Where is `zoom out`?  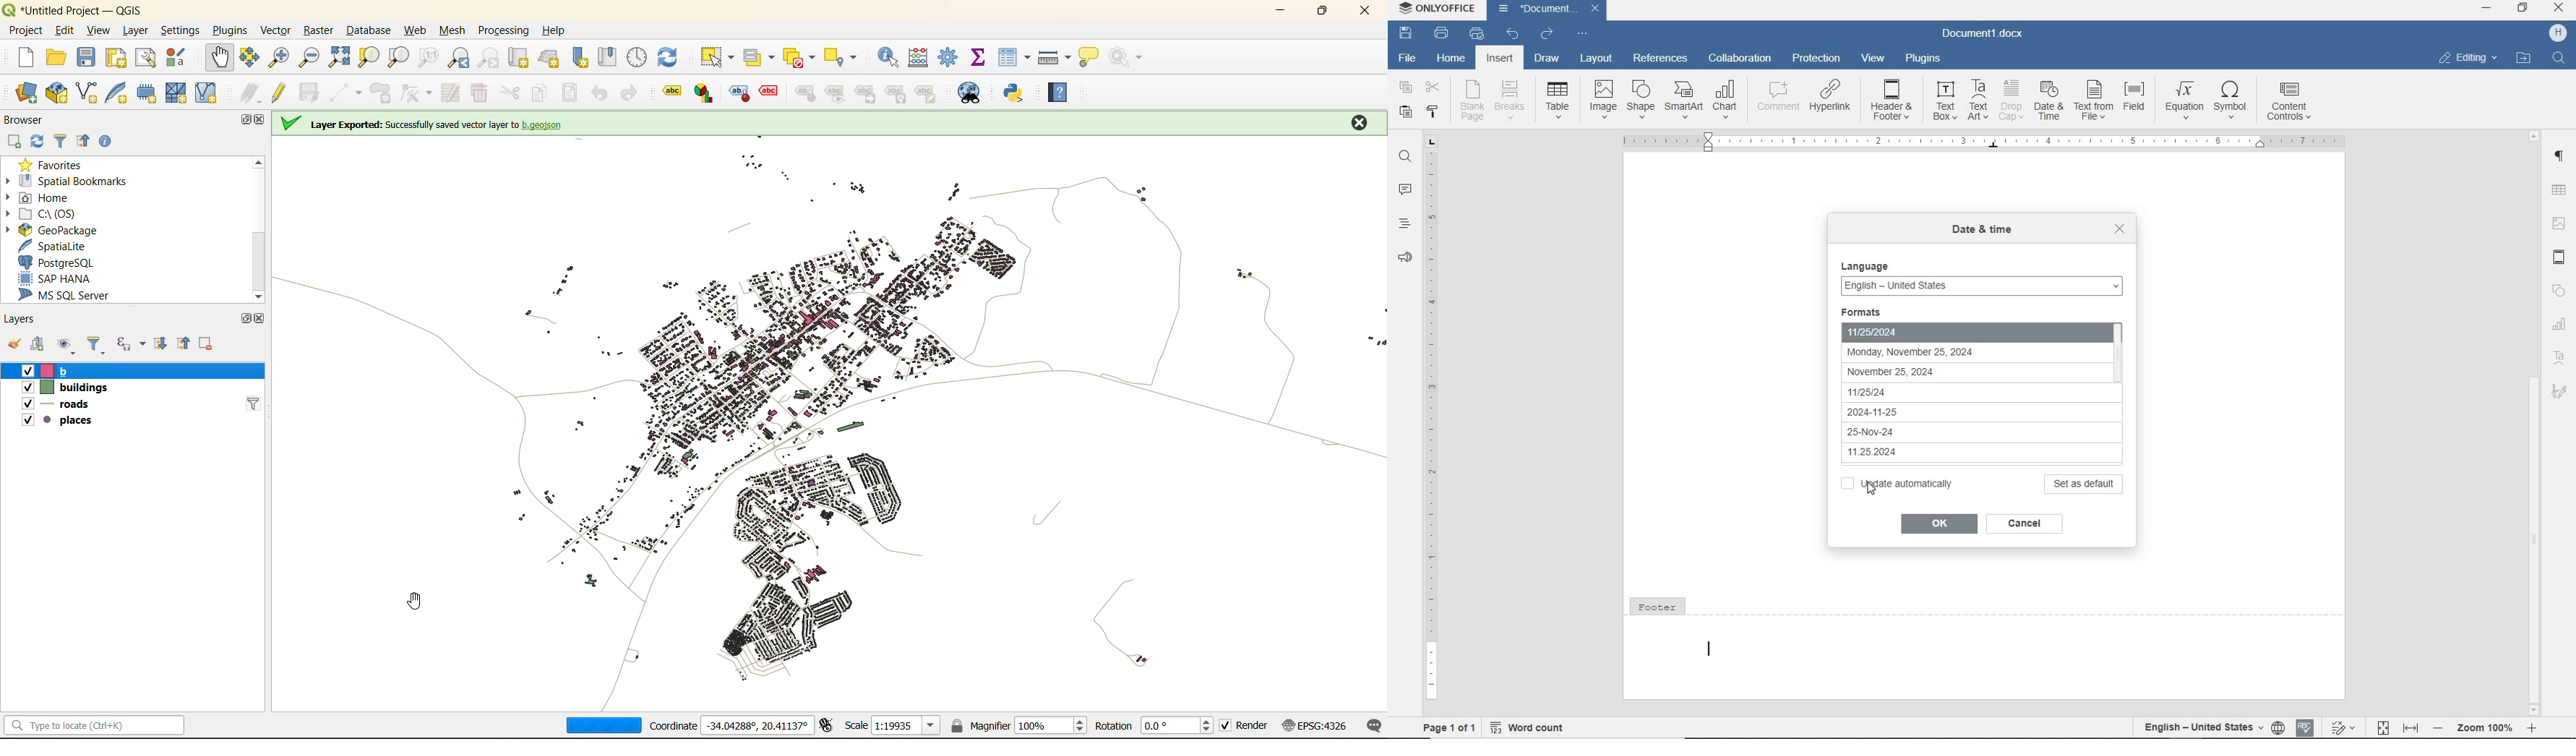
zoom out is located at coordinates (2439, 728).